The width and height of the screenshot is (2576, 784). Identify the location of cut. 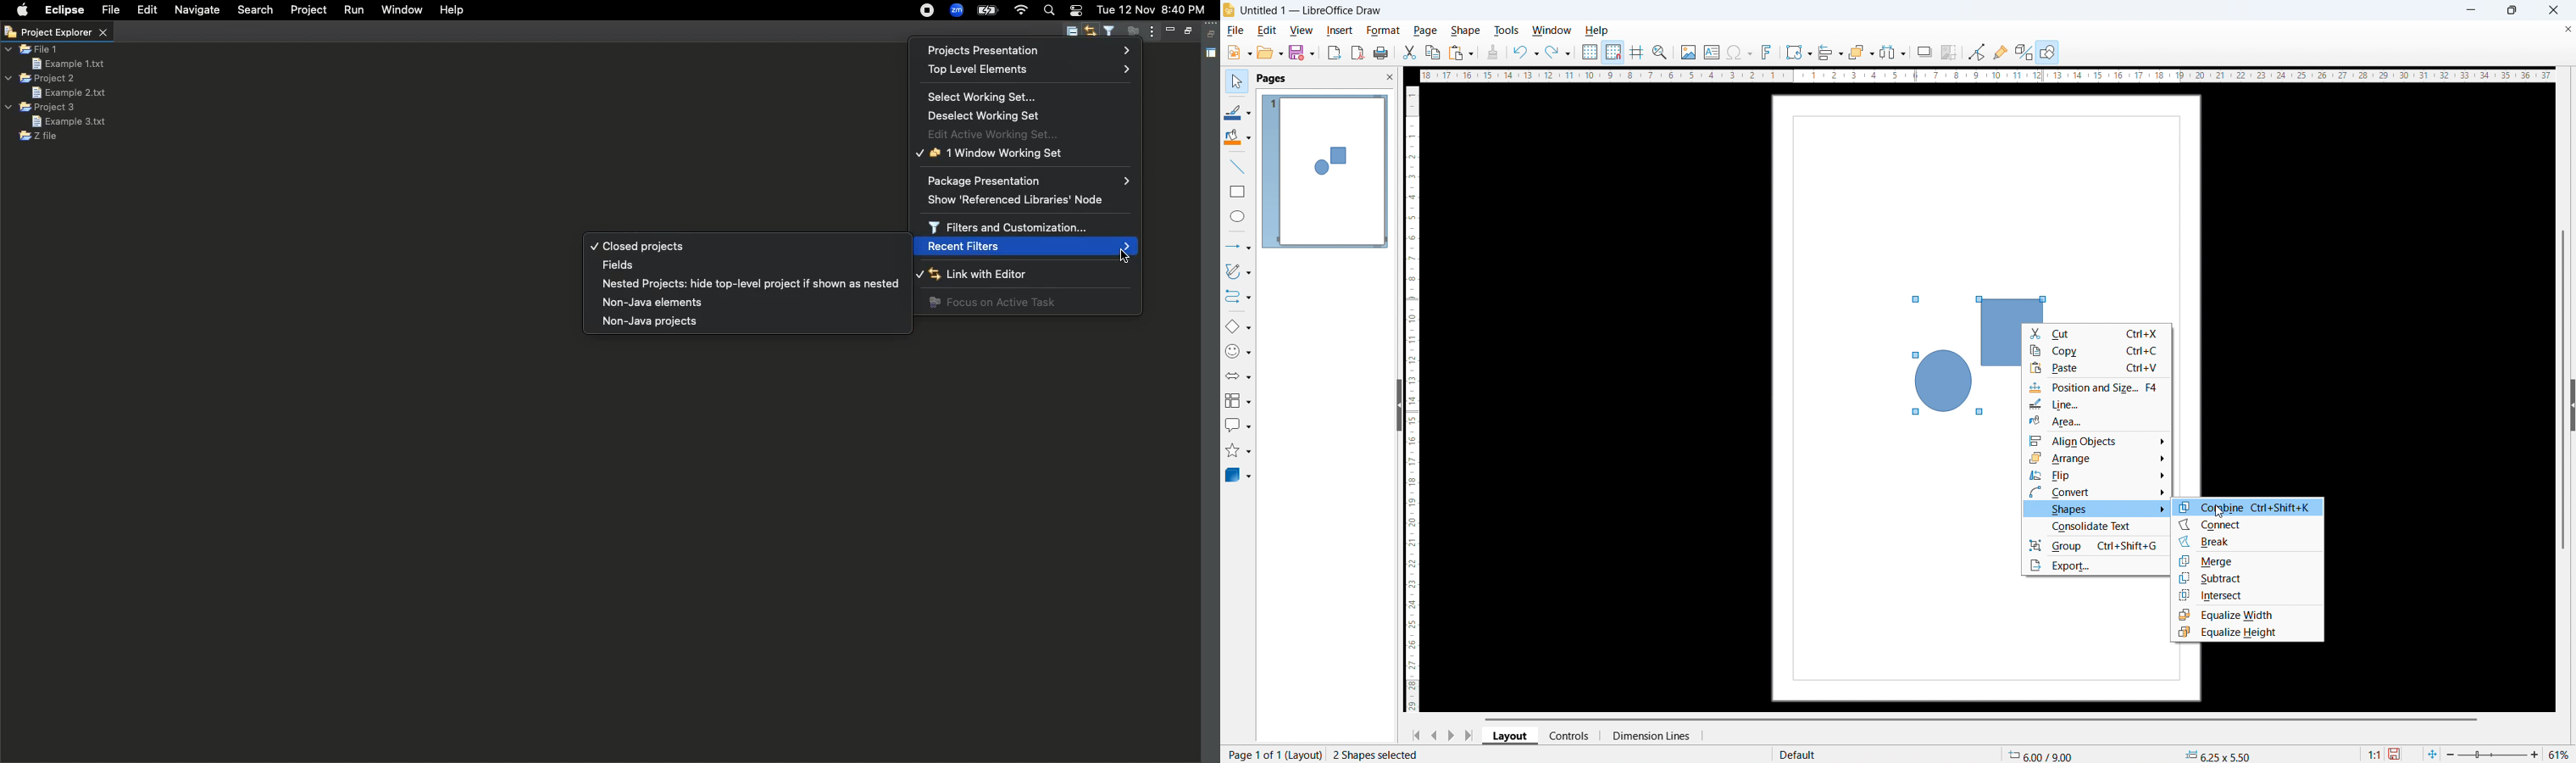
(1410, 53).